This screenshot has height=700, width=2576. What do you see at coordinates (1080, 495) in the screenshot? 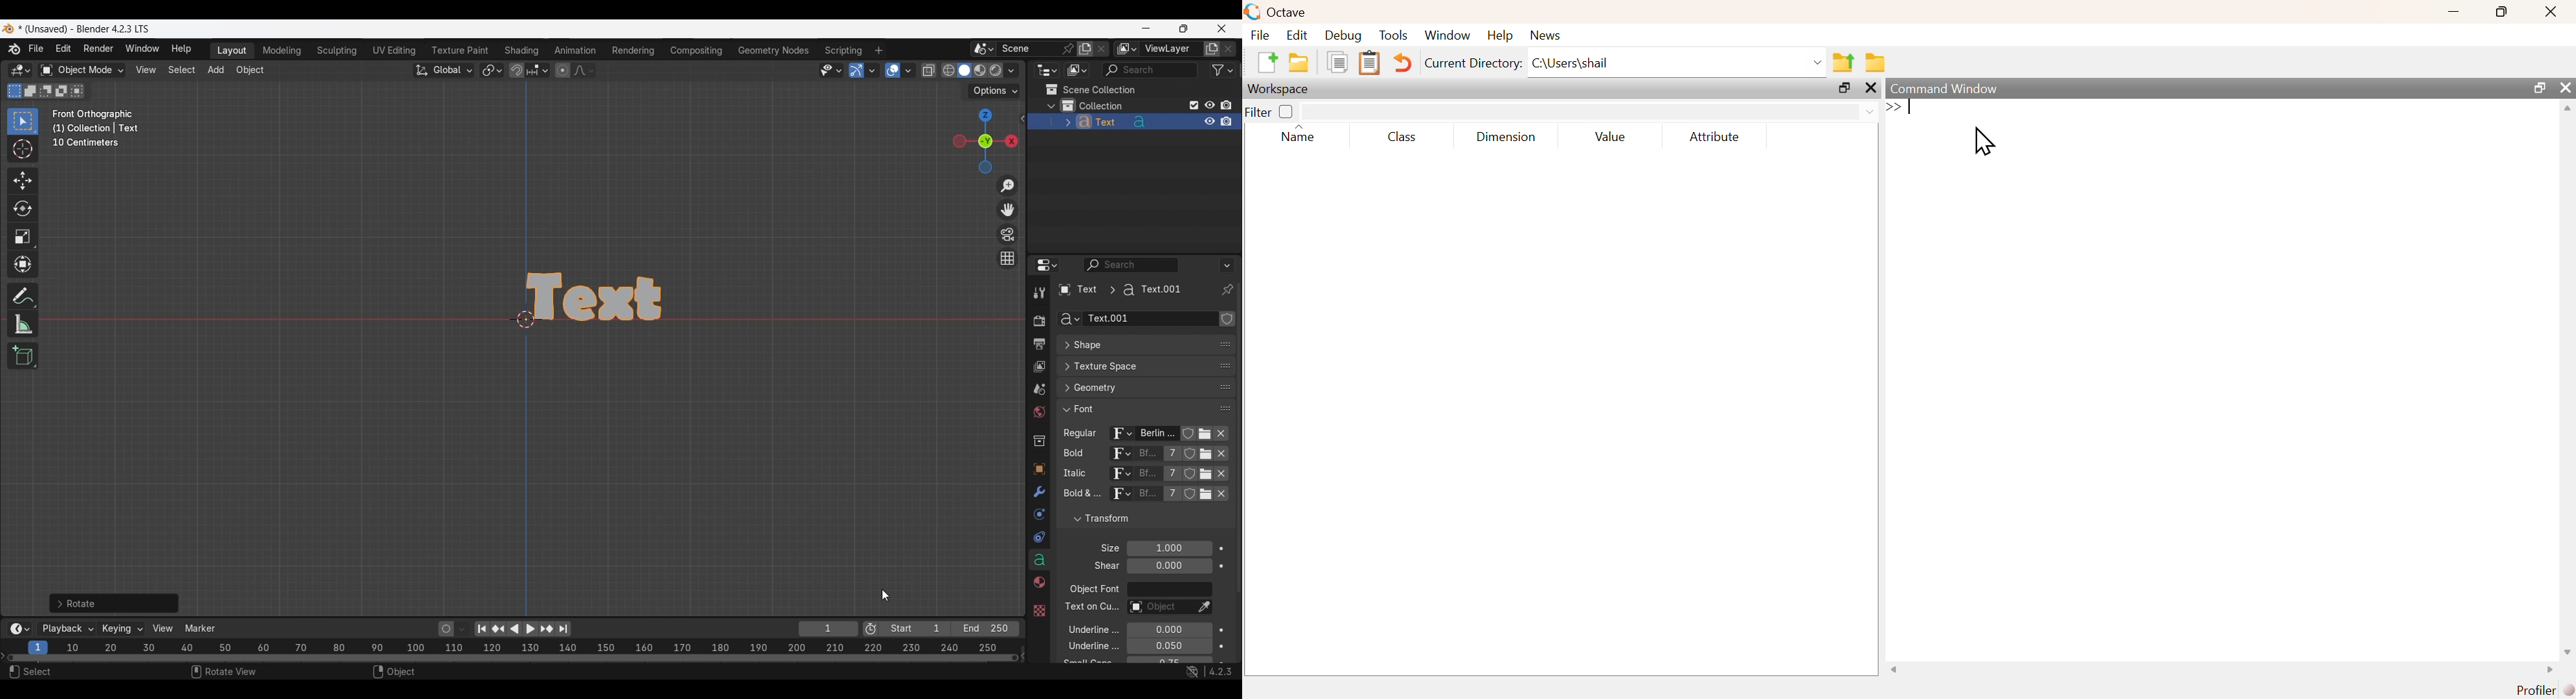
I see `text` at bounding box center [1080, 495].